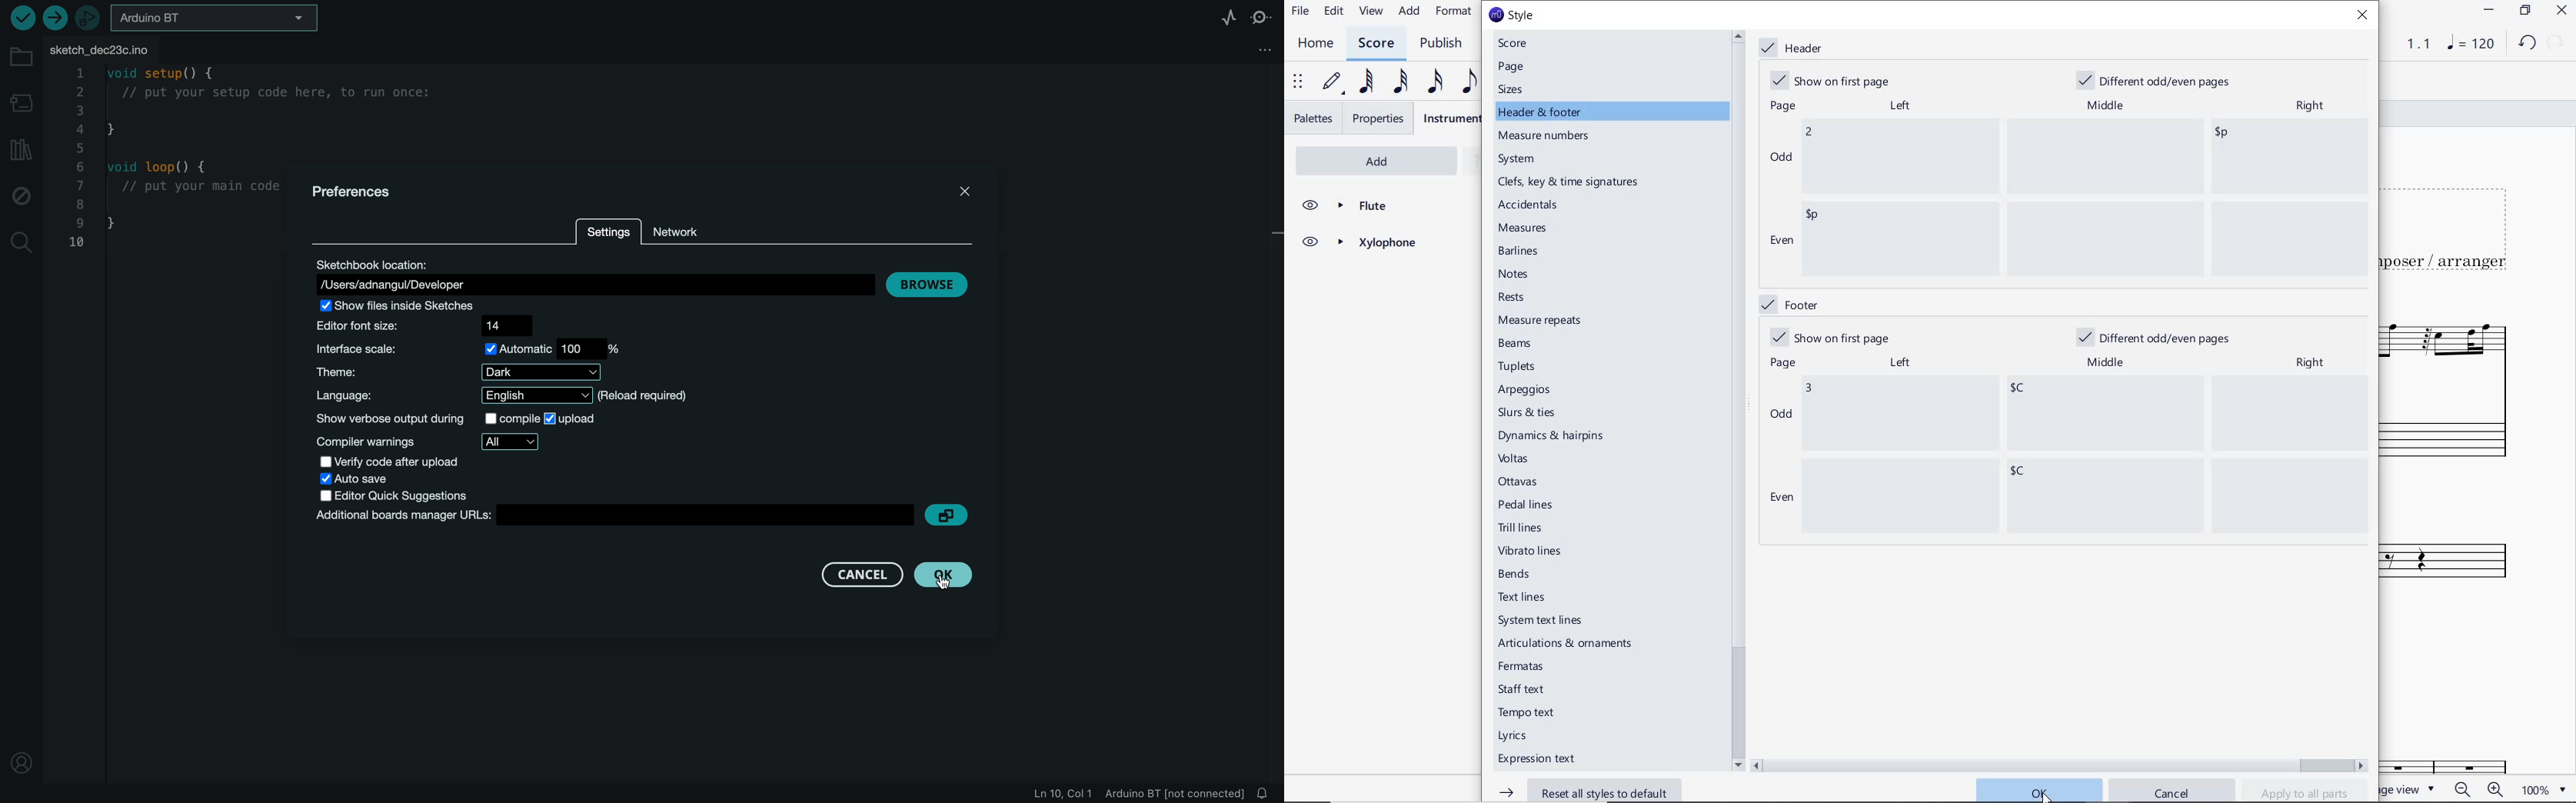 The height and width of the screenshot is (812, 2576). I want to click on even, so click(1779, 498).